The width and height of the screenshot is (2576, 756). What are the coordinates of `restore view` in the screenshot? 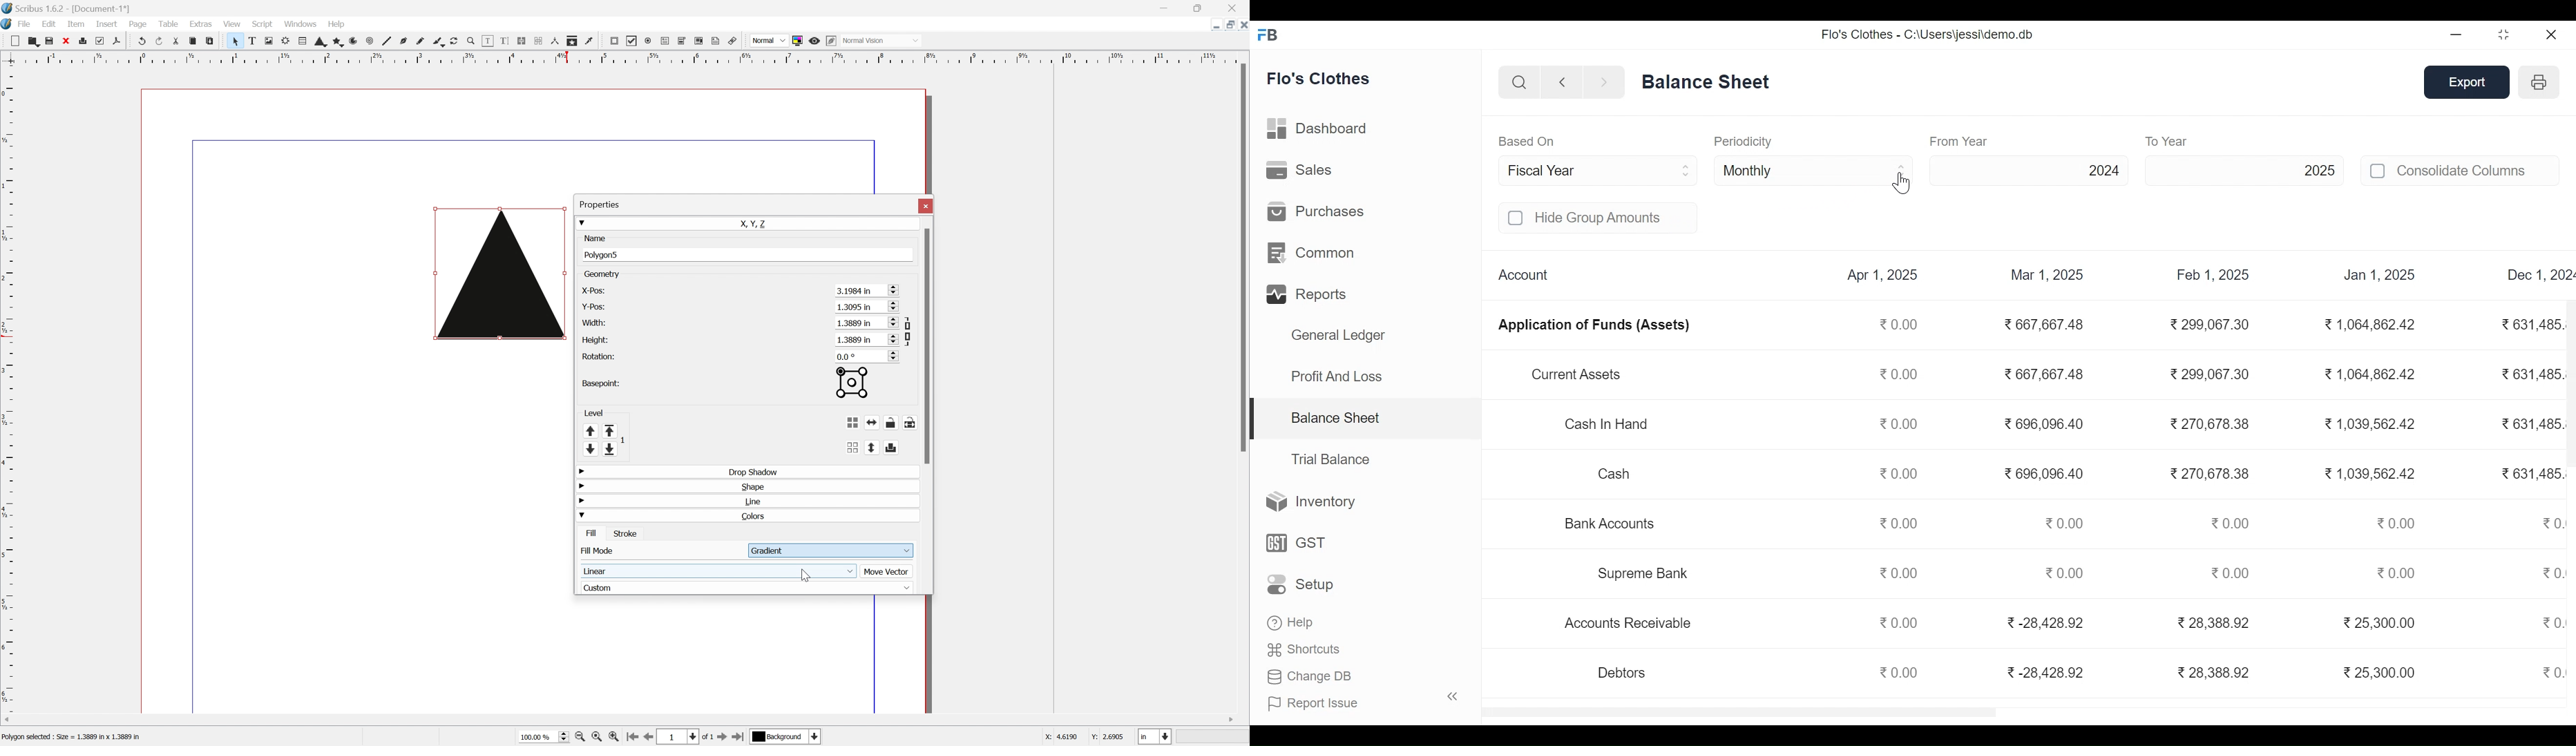 It's located at (2505, 35).